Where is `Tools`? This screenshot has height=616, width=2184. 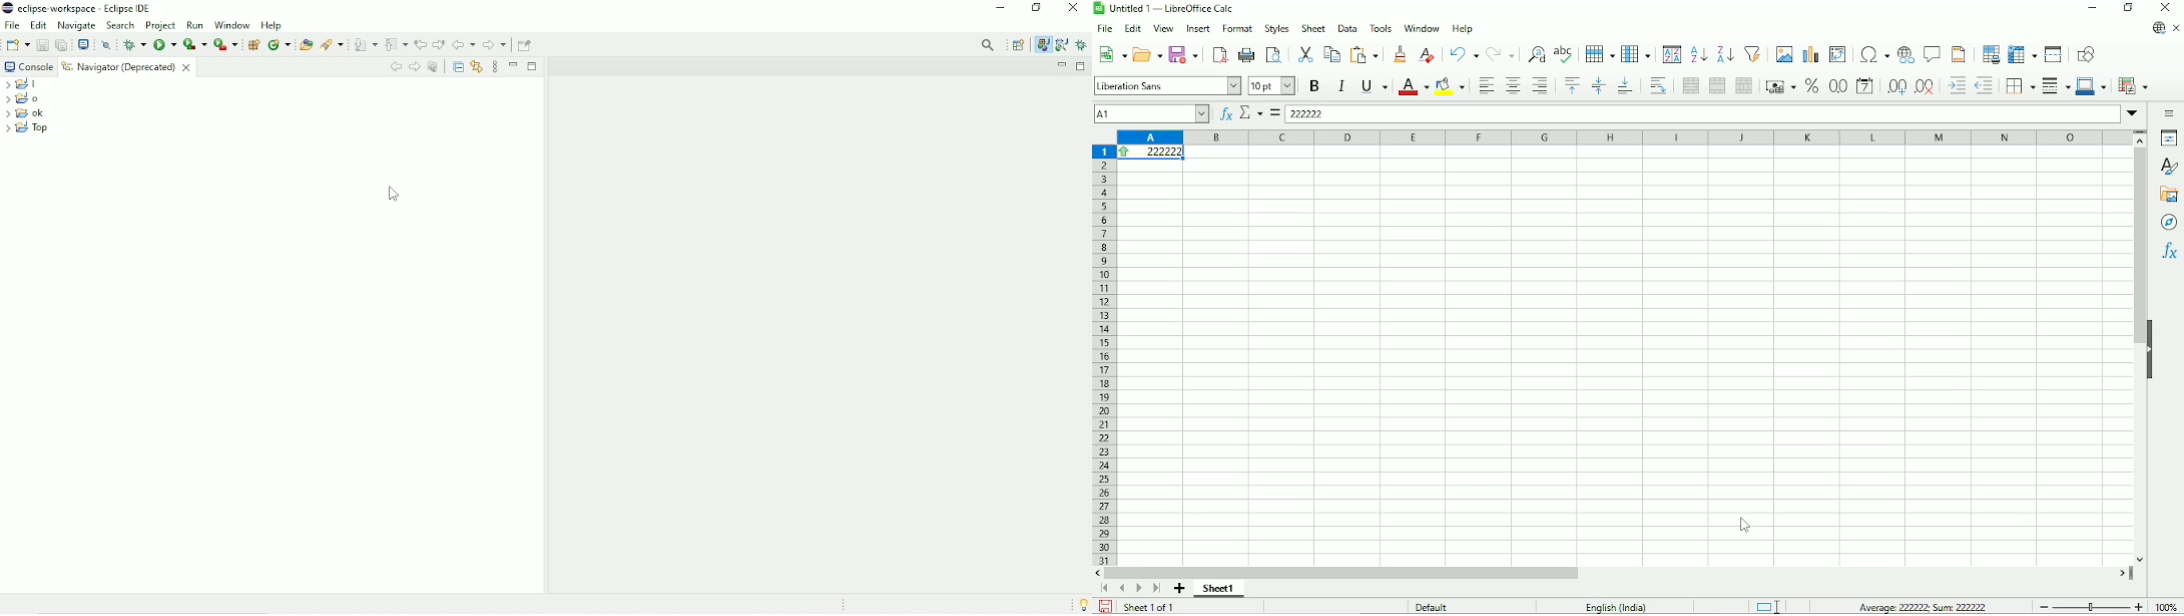
Tools is located at coordinates (1379, 27).